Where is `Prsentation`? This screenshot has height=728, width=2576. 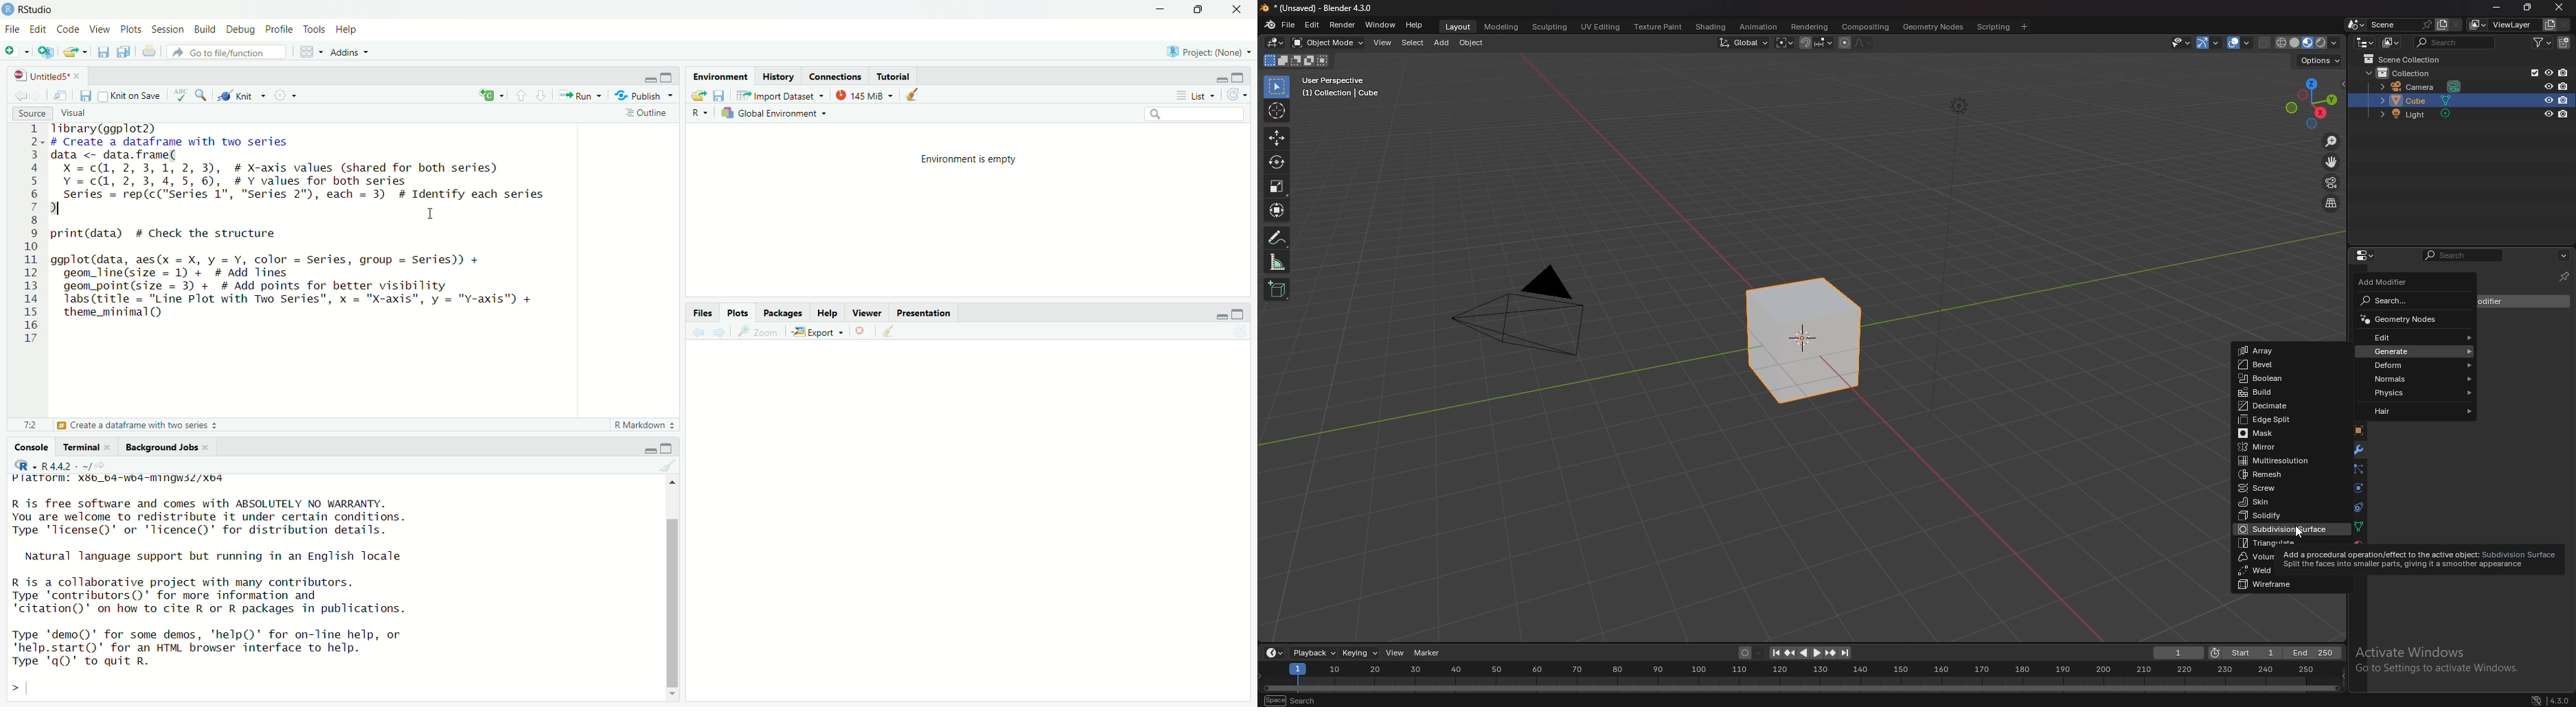 Prsentation is located at coordinates (928, 312).